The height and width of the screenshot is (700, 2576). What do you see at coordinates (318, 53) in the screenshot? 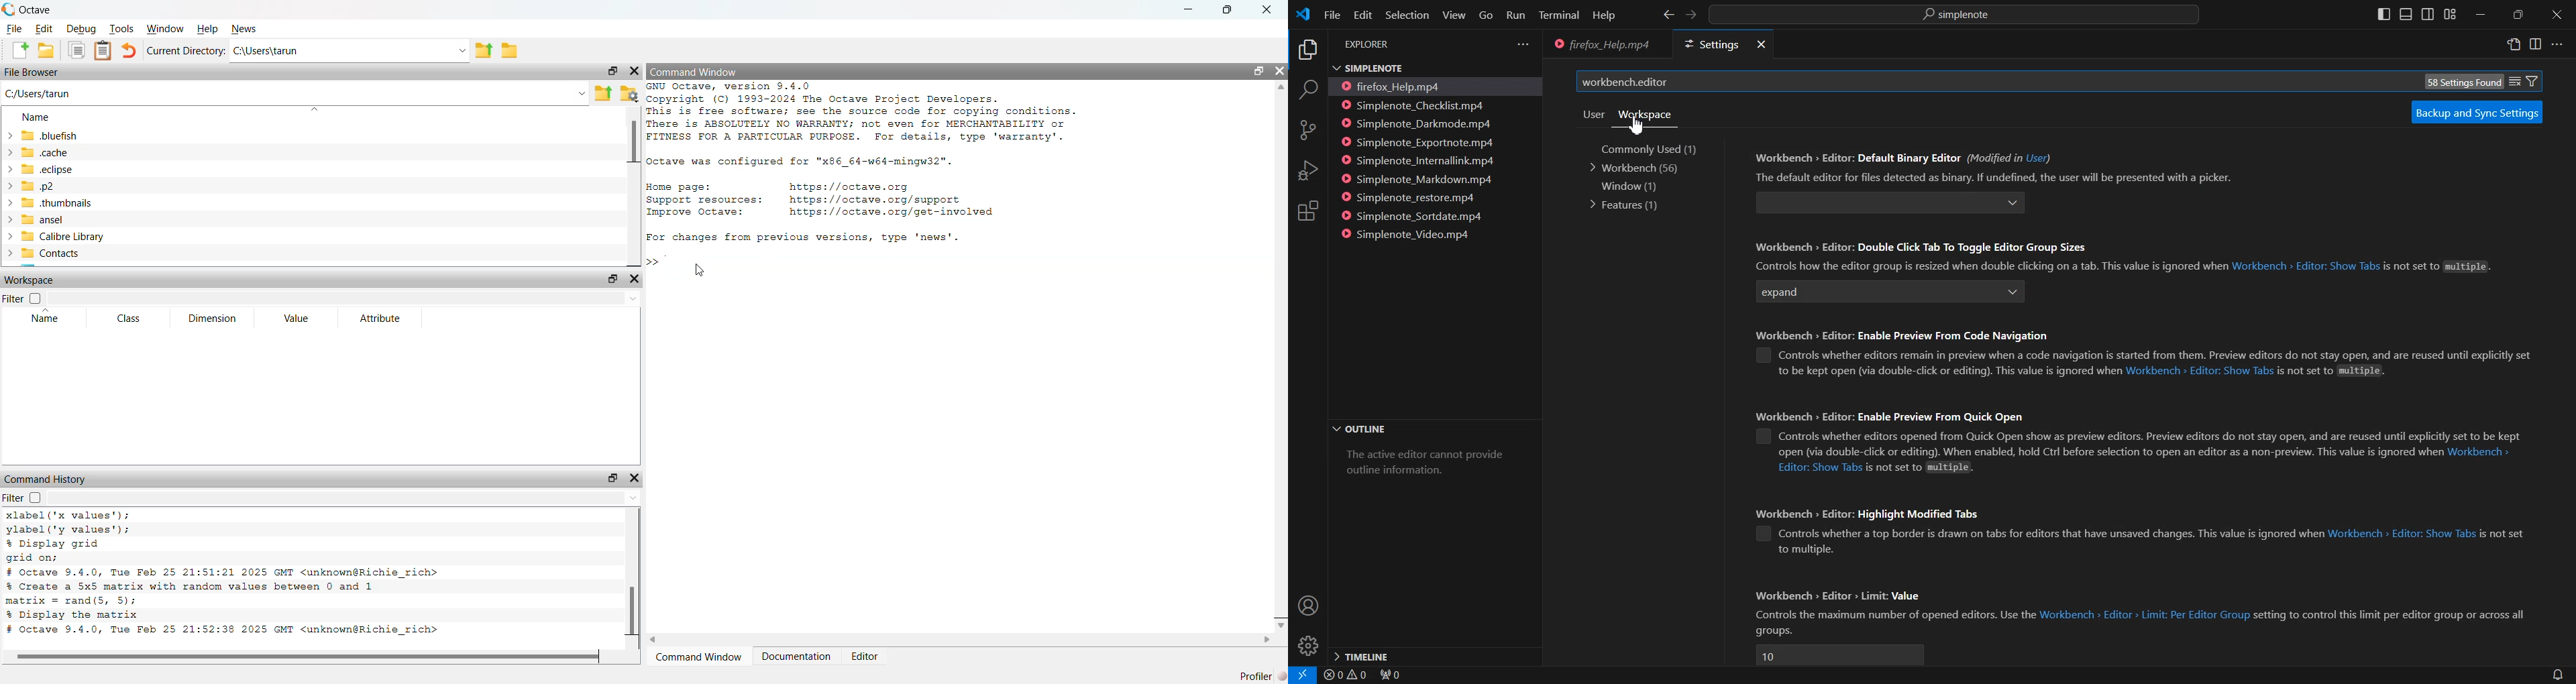
I see `Ci\Users\tarun` at bounding box center [318, 53].